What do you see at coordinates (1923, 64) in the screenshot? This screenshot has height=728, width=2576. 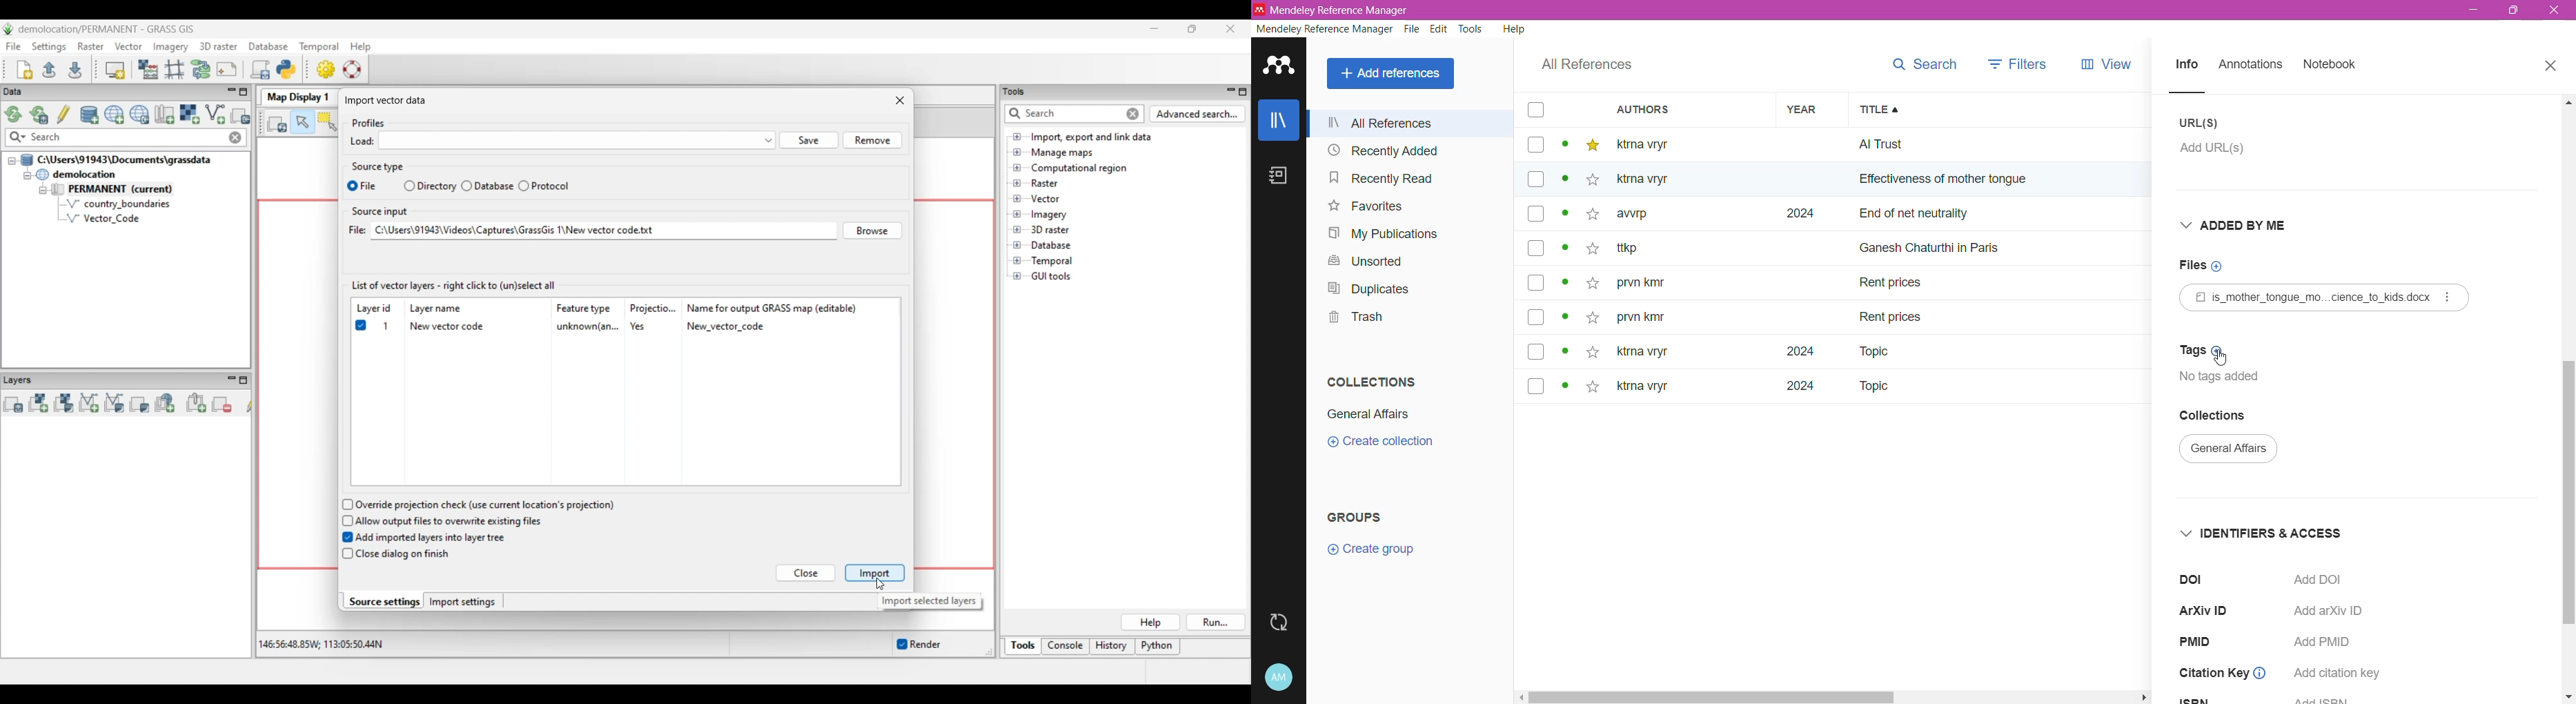 I see `search` at bounding box center [1923, 64].